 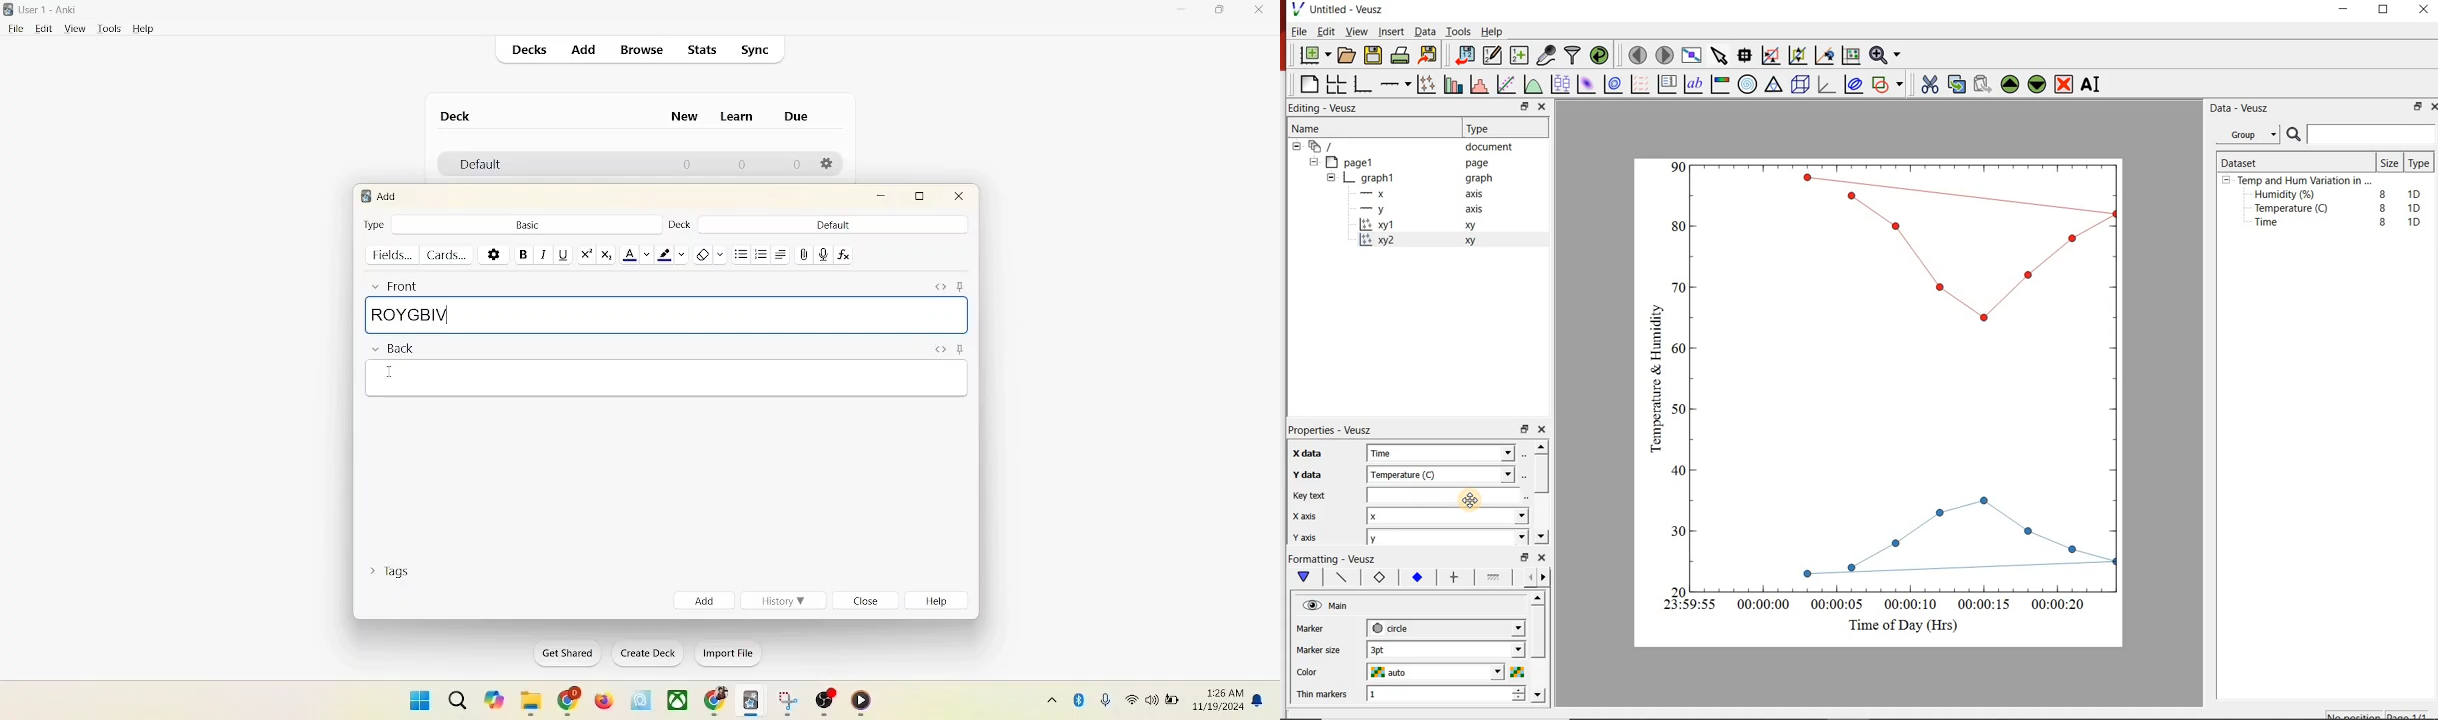 I want to click on alignment, so click(x=783, y=254).